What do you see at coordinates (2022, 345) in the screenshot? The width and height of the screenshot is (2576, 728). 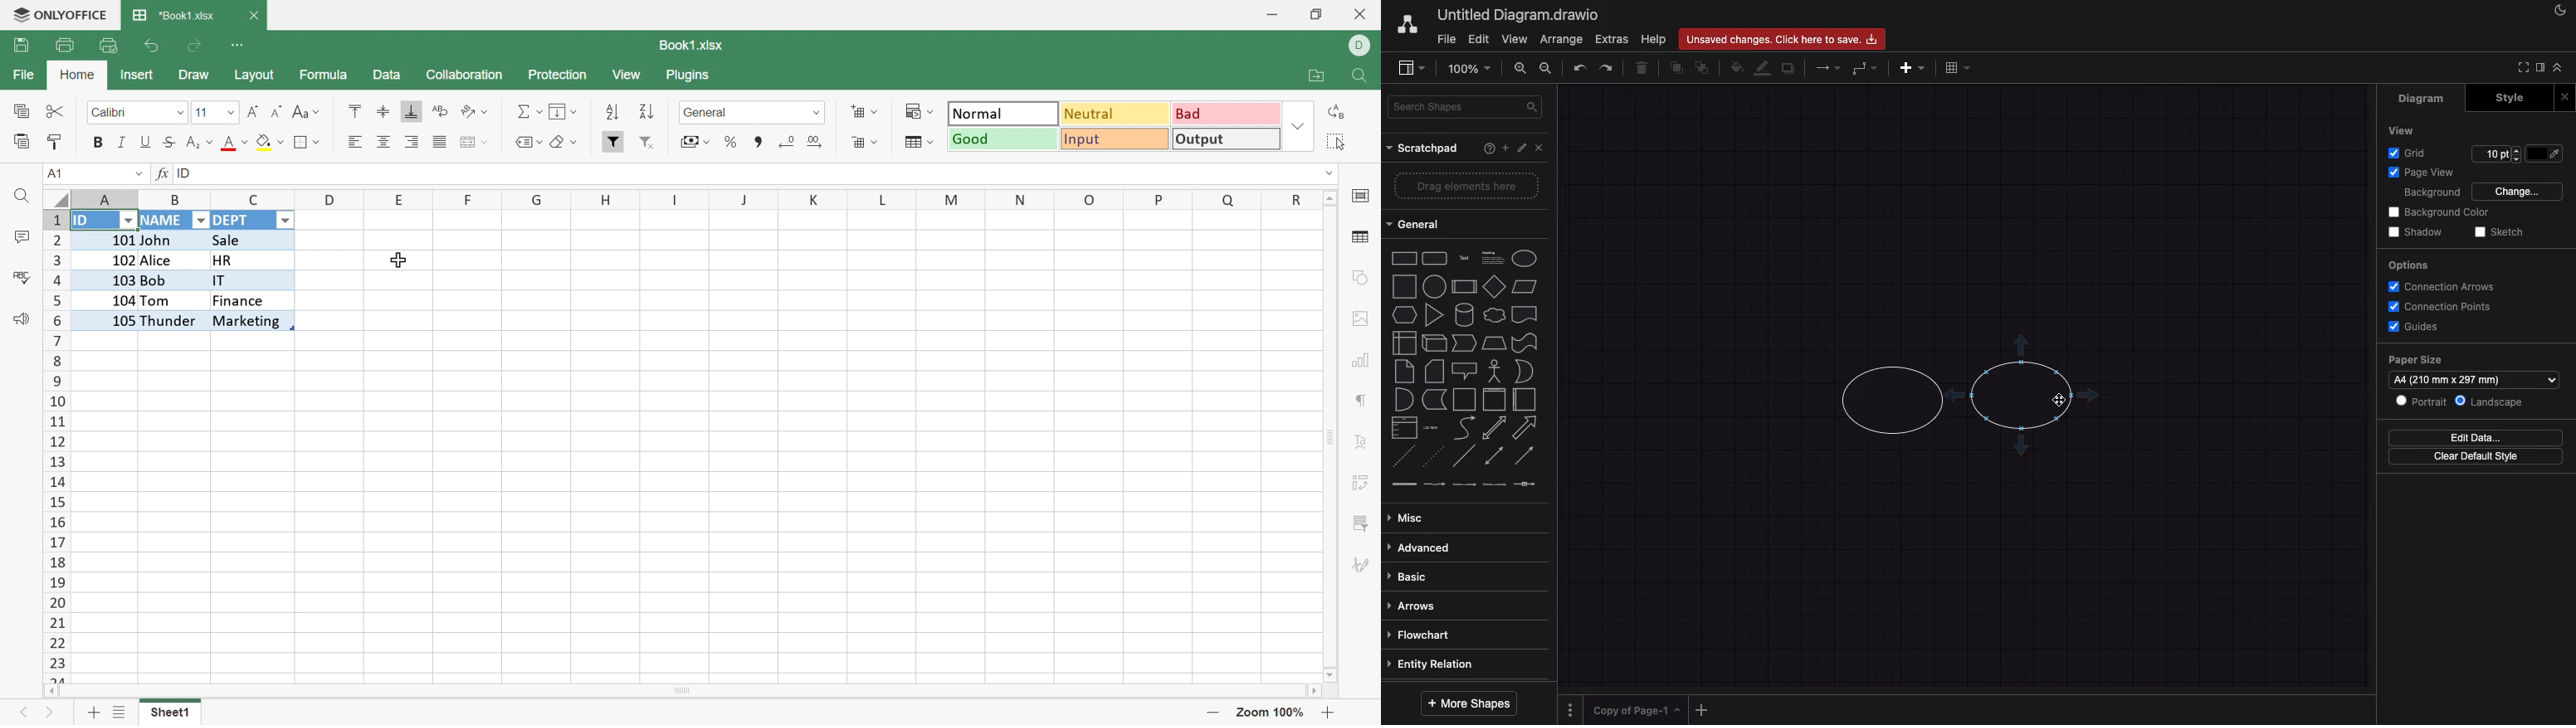 I see `add shape` at bounding box center [2022, 345].